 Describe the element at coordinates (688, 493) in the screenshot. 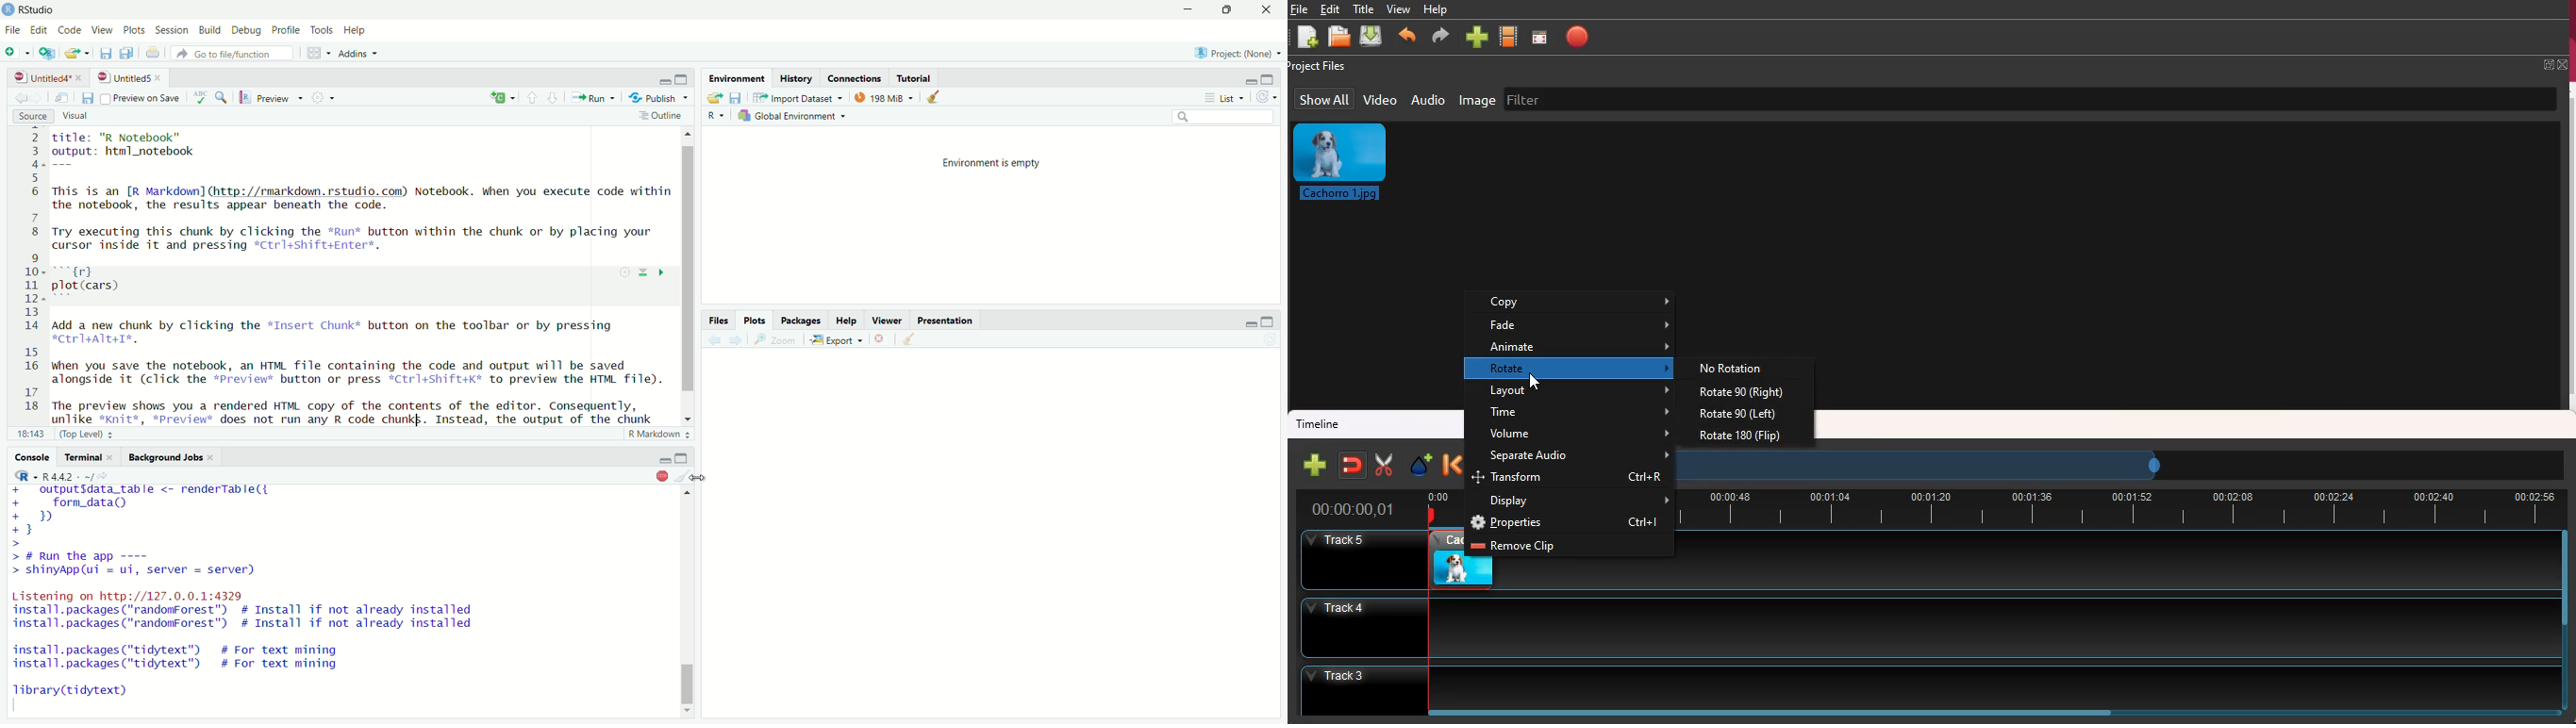

I see `scrollbar up` at that location.